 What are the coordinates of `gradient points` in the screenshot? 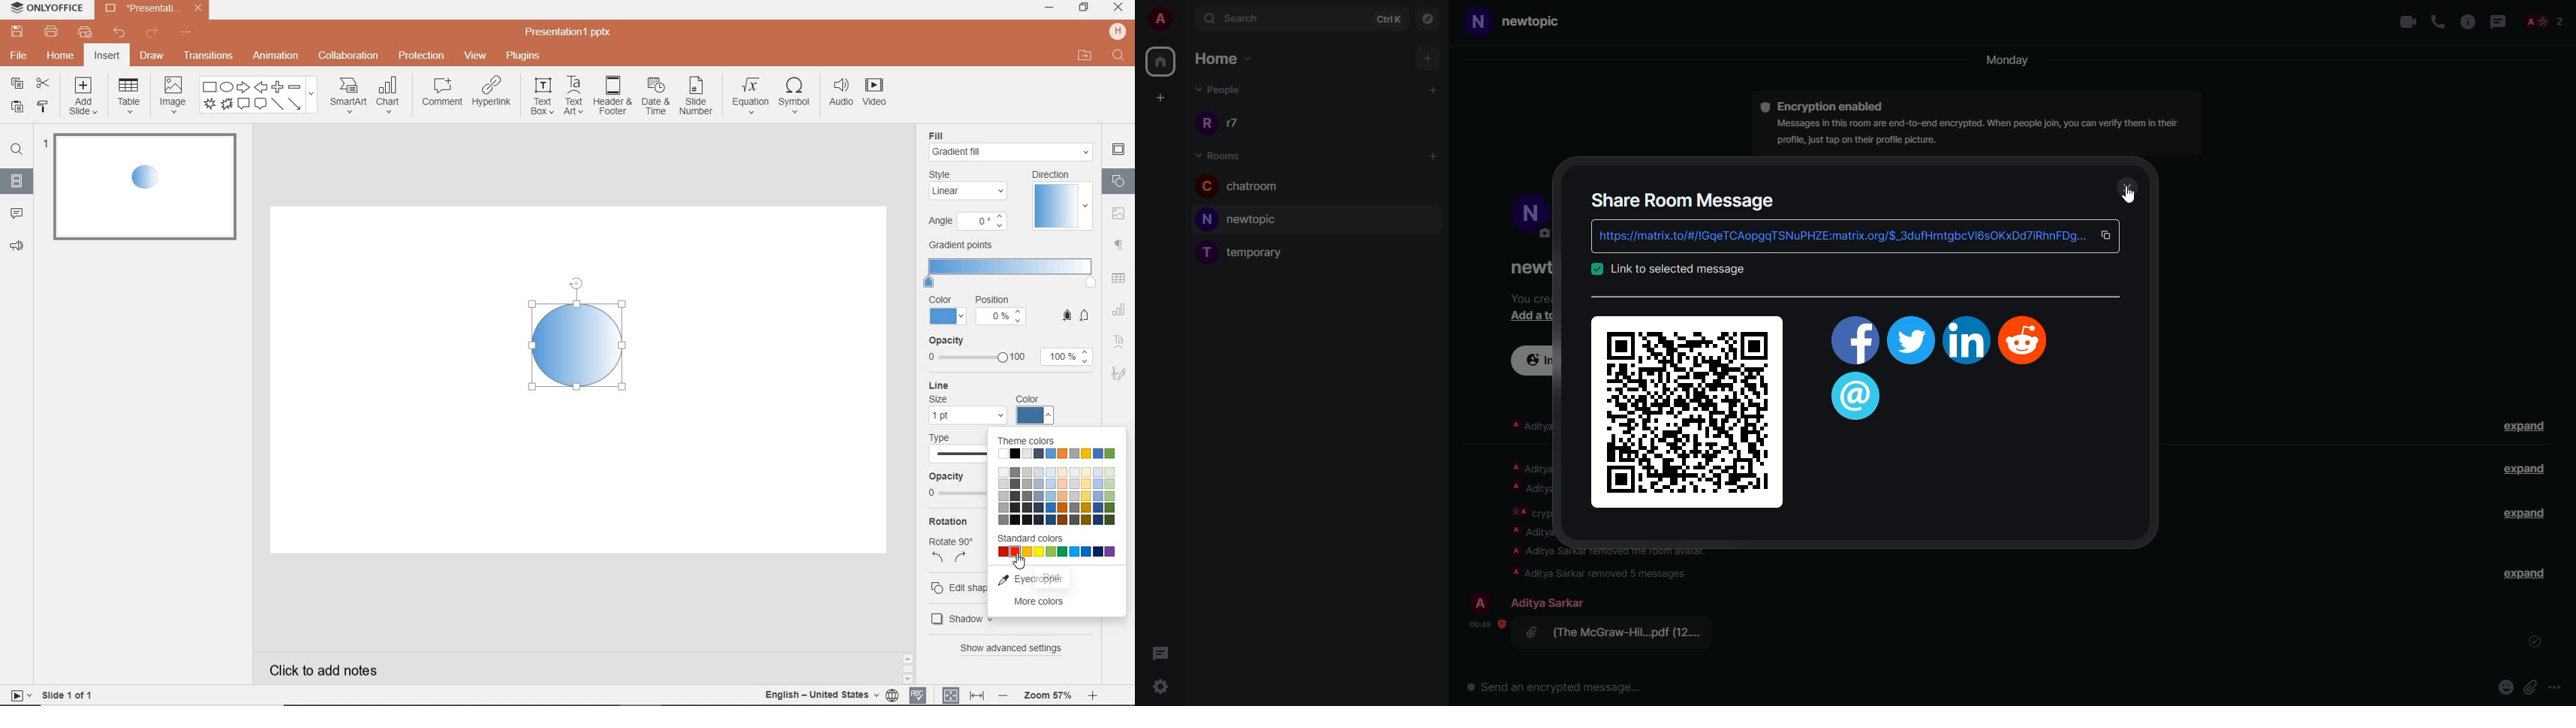 It's located at (1010, 266).